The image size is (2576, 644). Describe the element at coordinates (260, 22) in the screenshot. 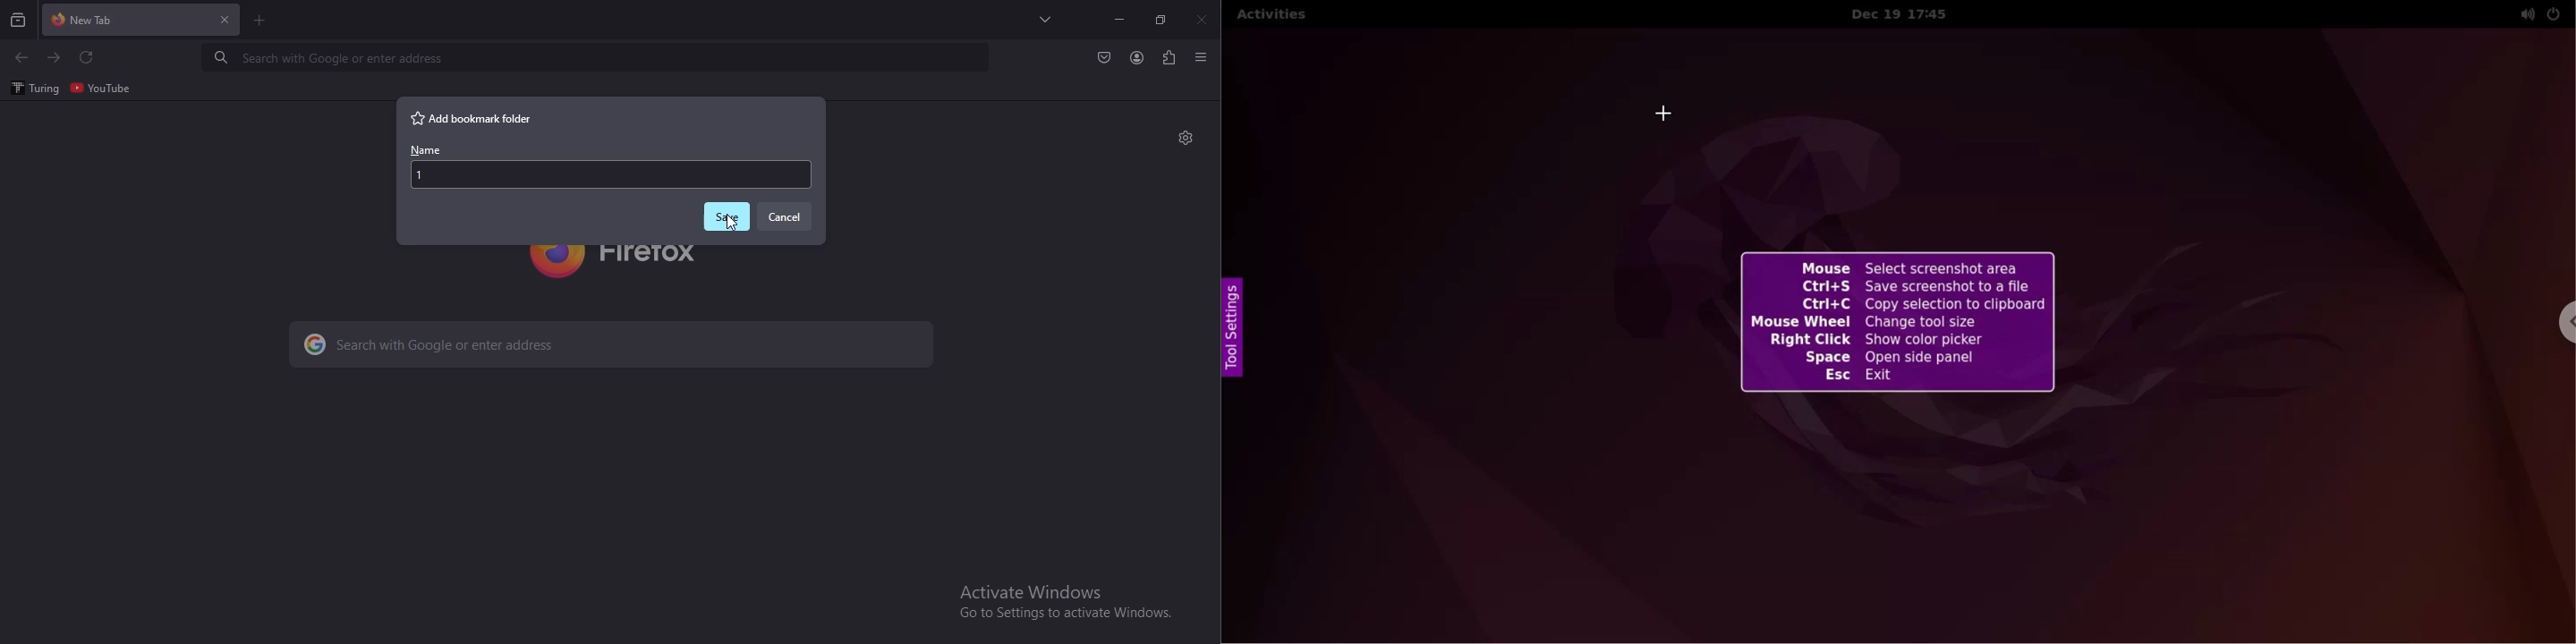

I see `new tab` at that location.